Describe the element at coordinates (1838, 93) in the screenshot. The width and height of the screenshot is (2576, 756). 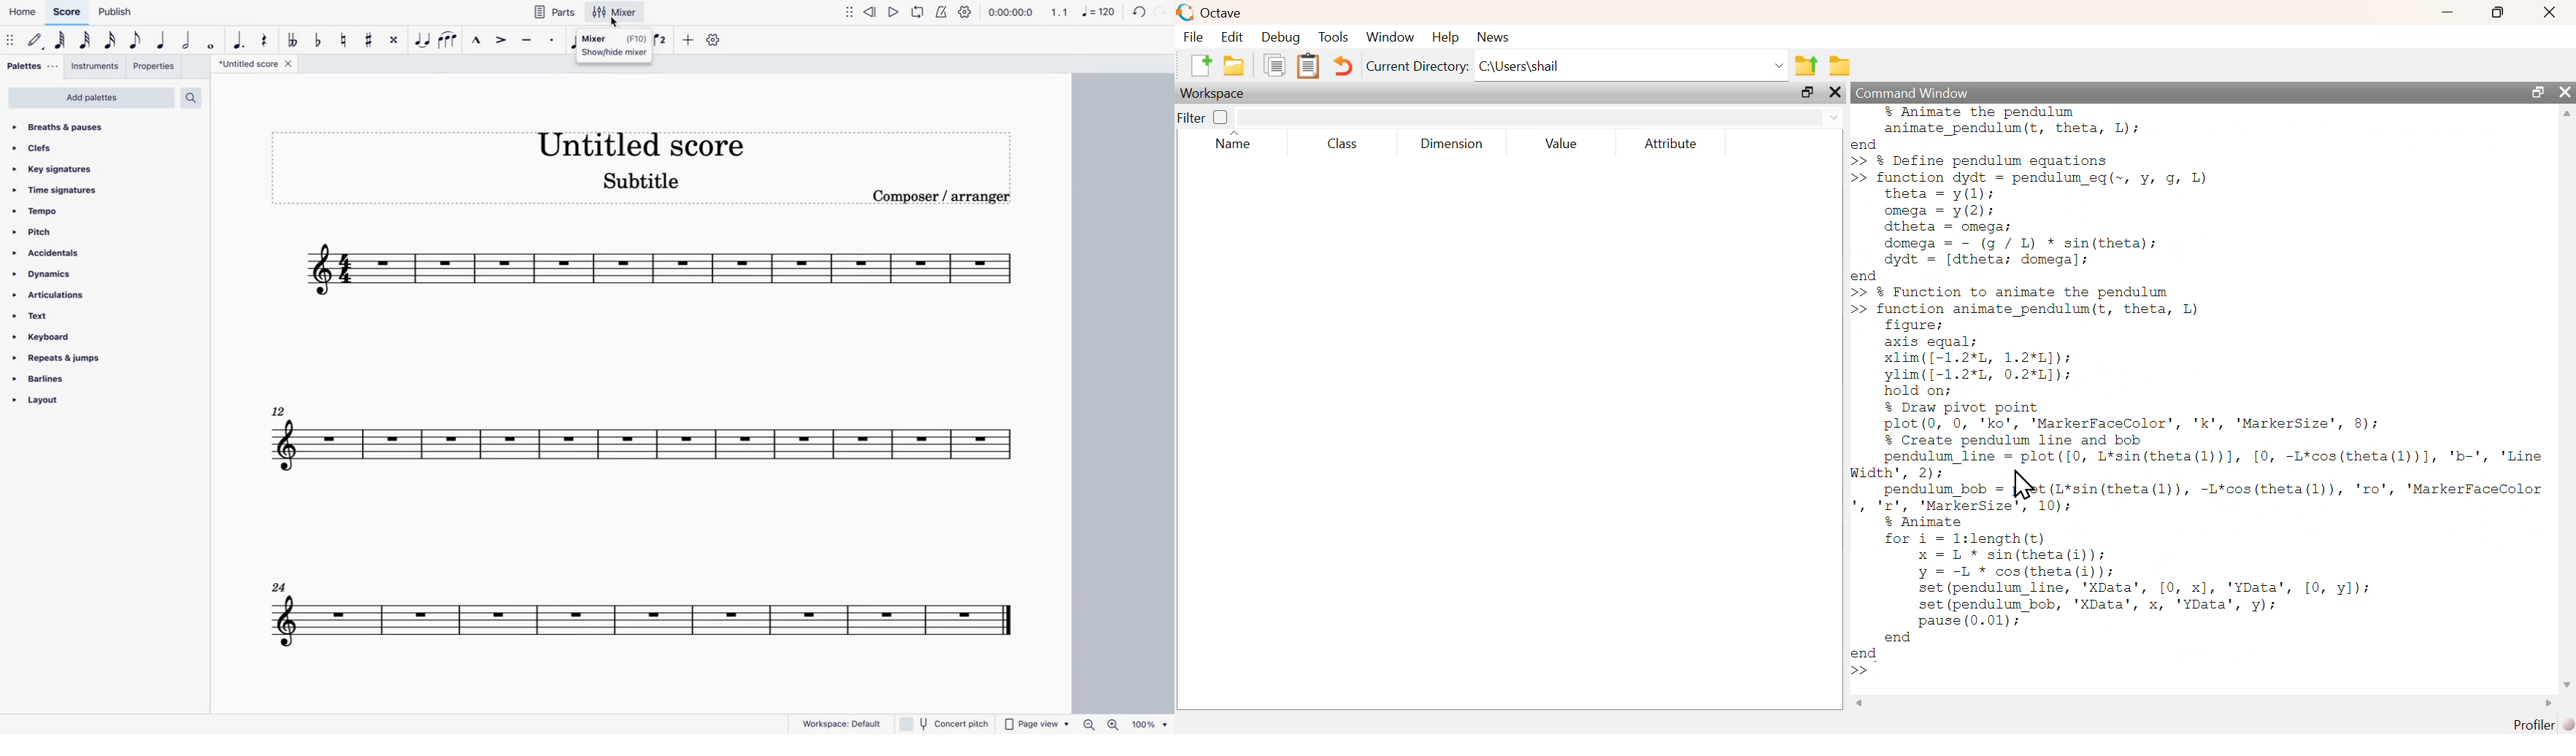
I see `Close` at that location.